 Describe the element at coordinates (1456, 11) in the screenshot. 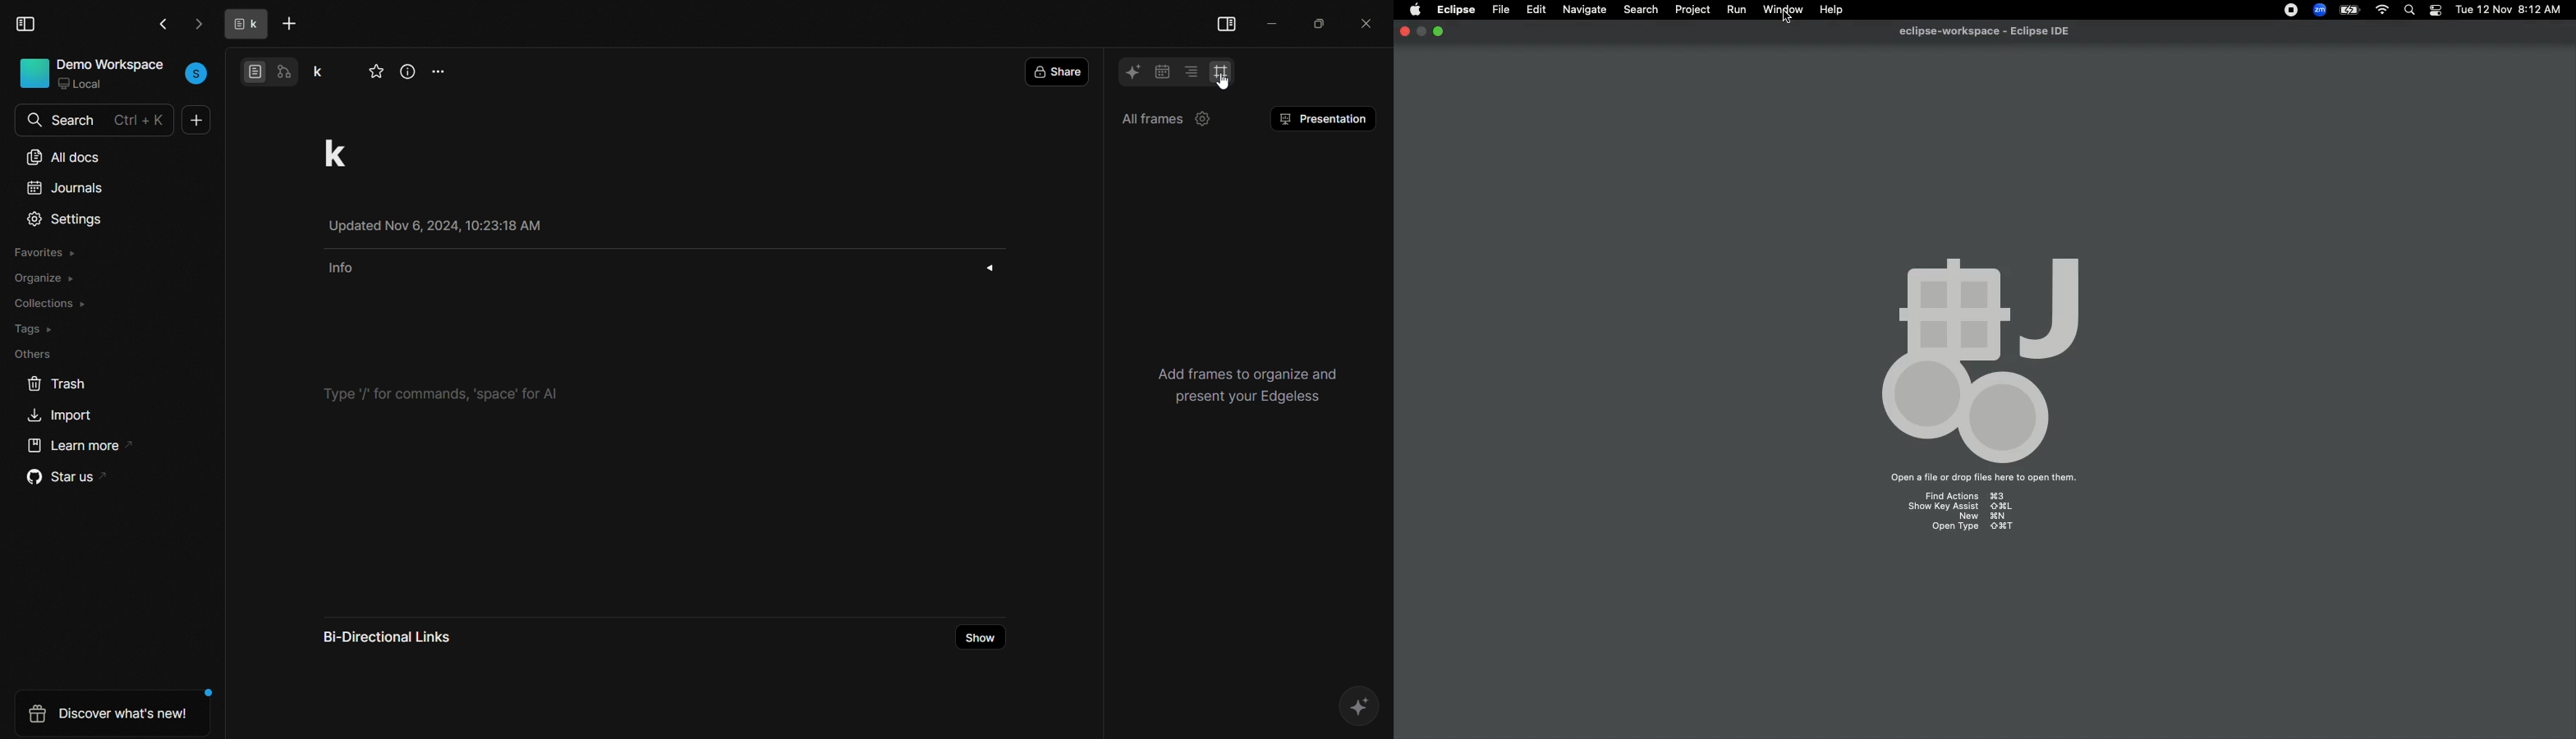

I see `Eclipse` at that location.